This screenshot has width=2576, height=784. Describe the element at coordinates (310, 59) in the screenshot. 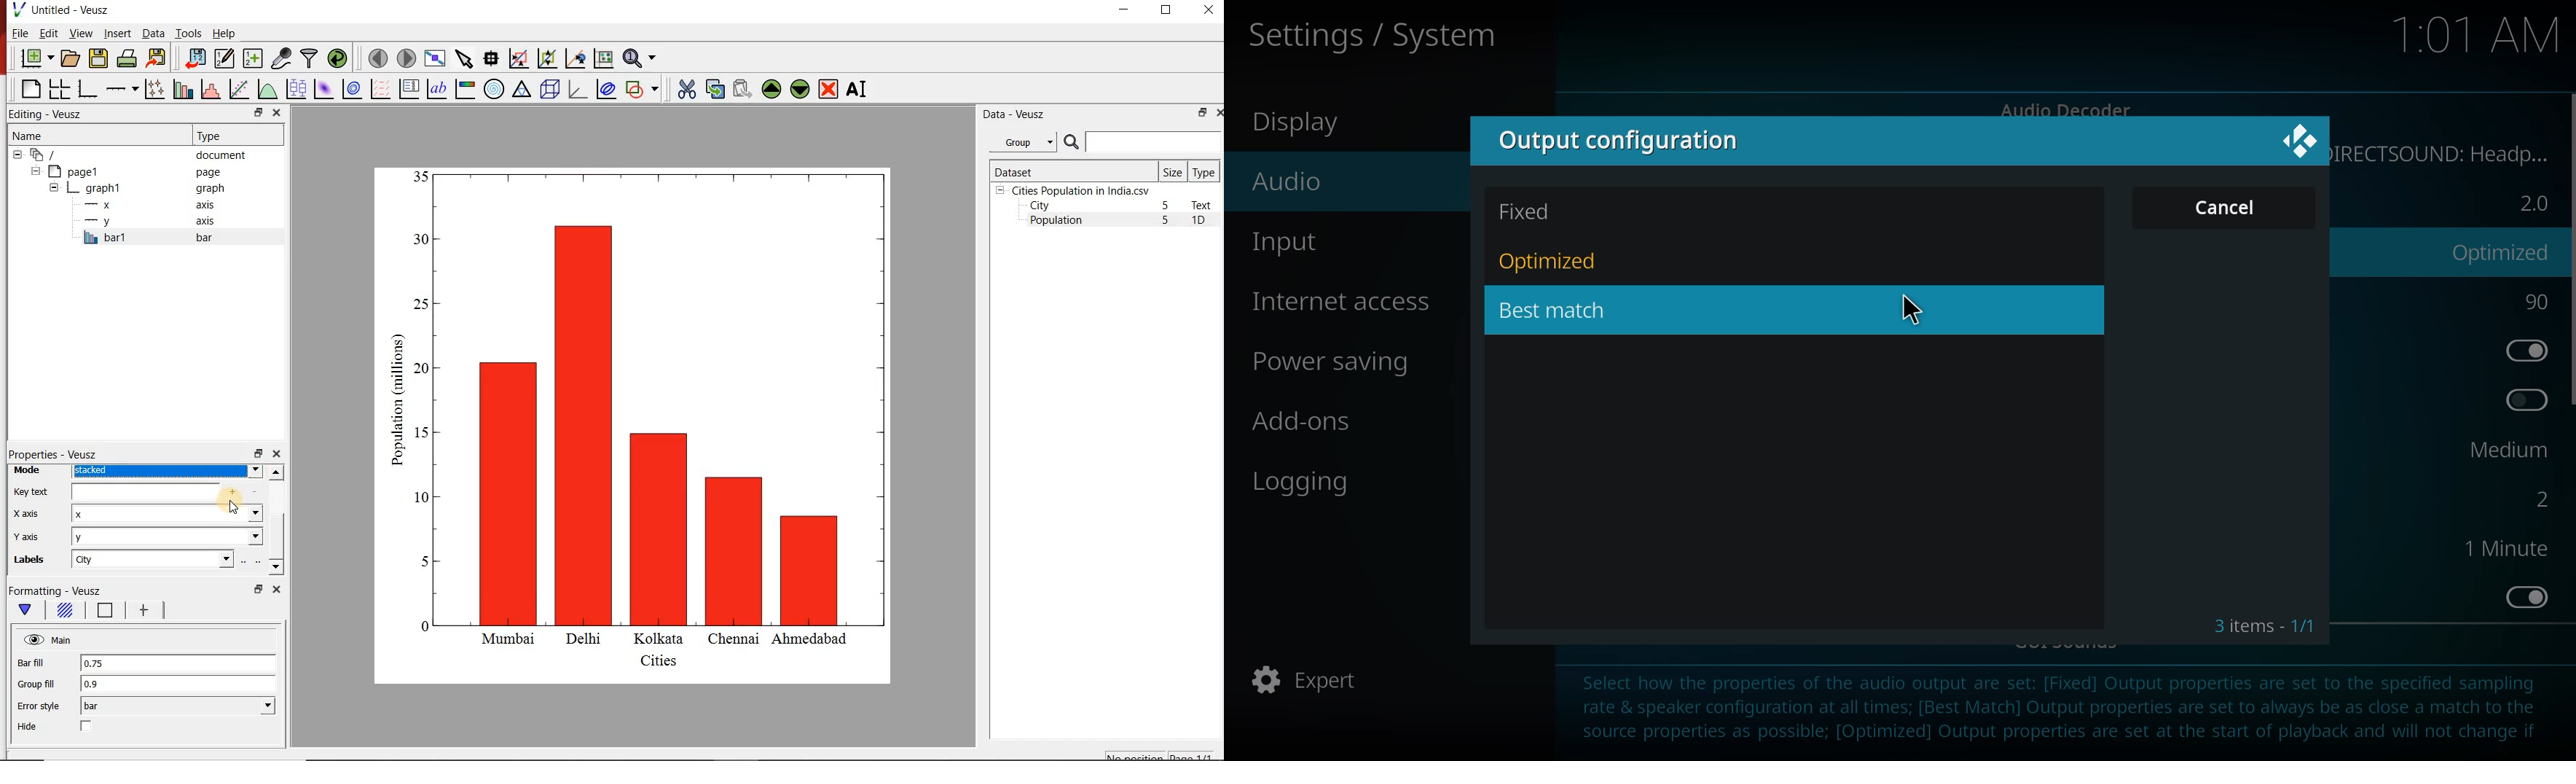

I see `filter data` at that location.